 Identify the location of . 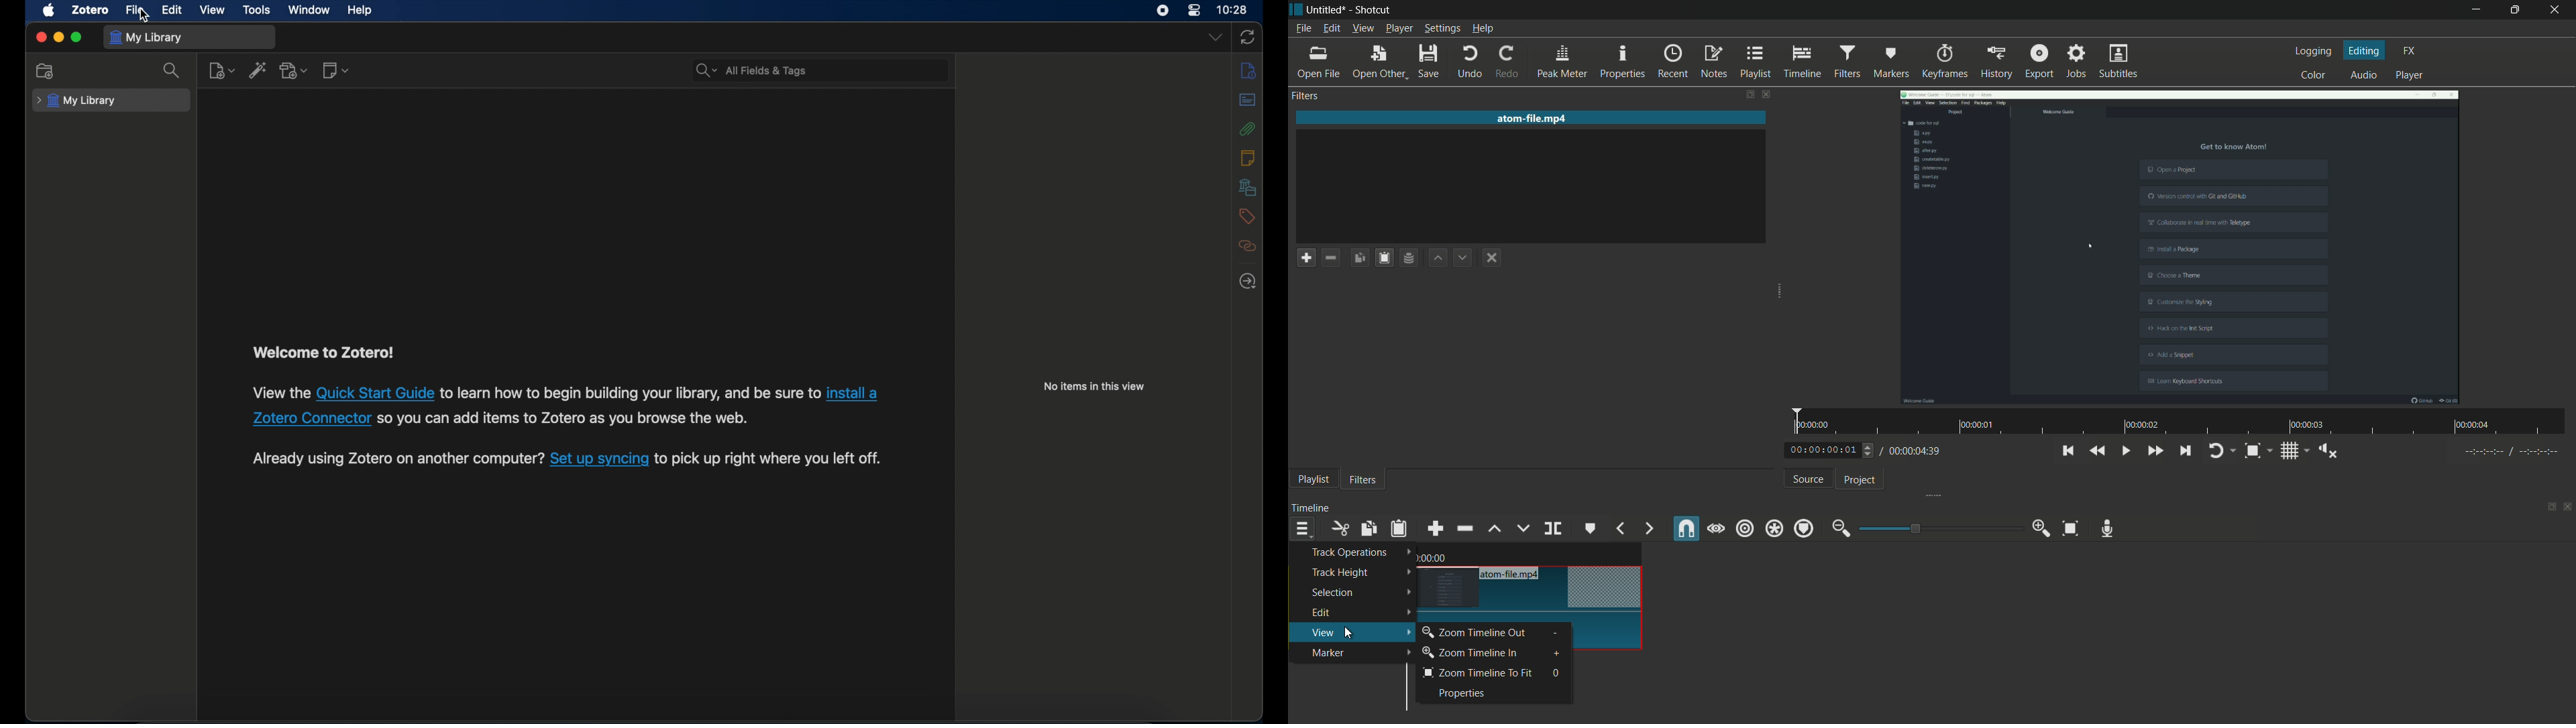
(599, 458).